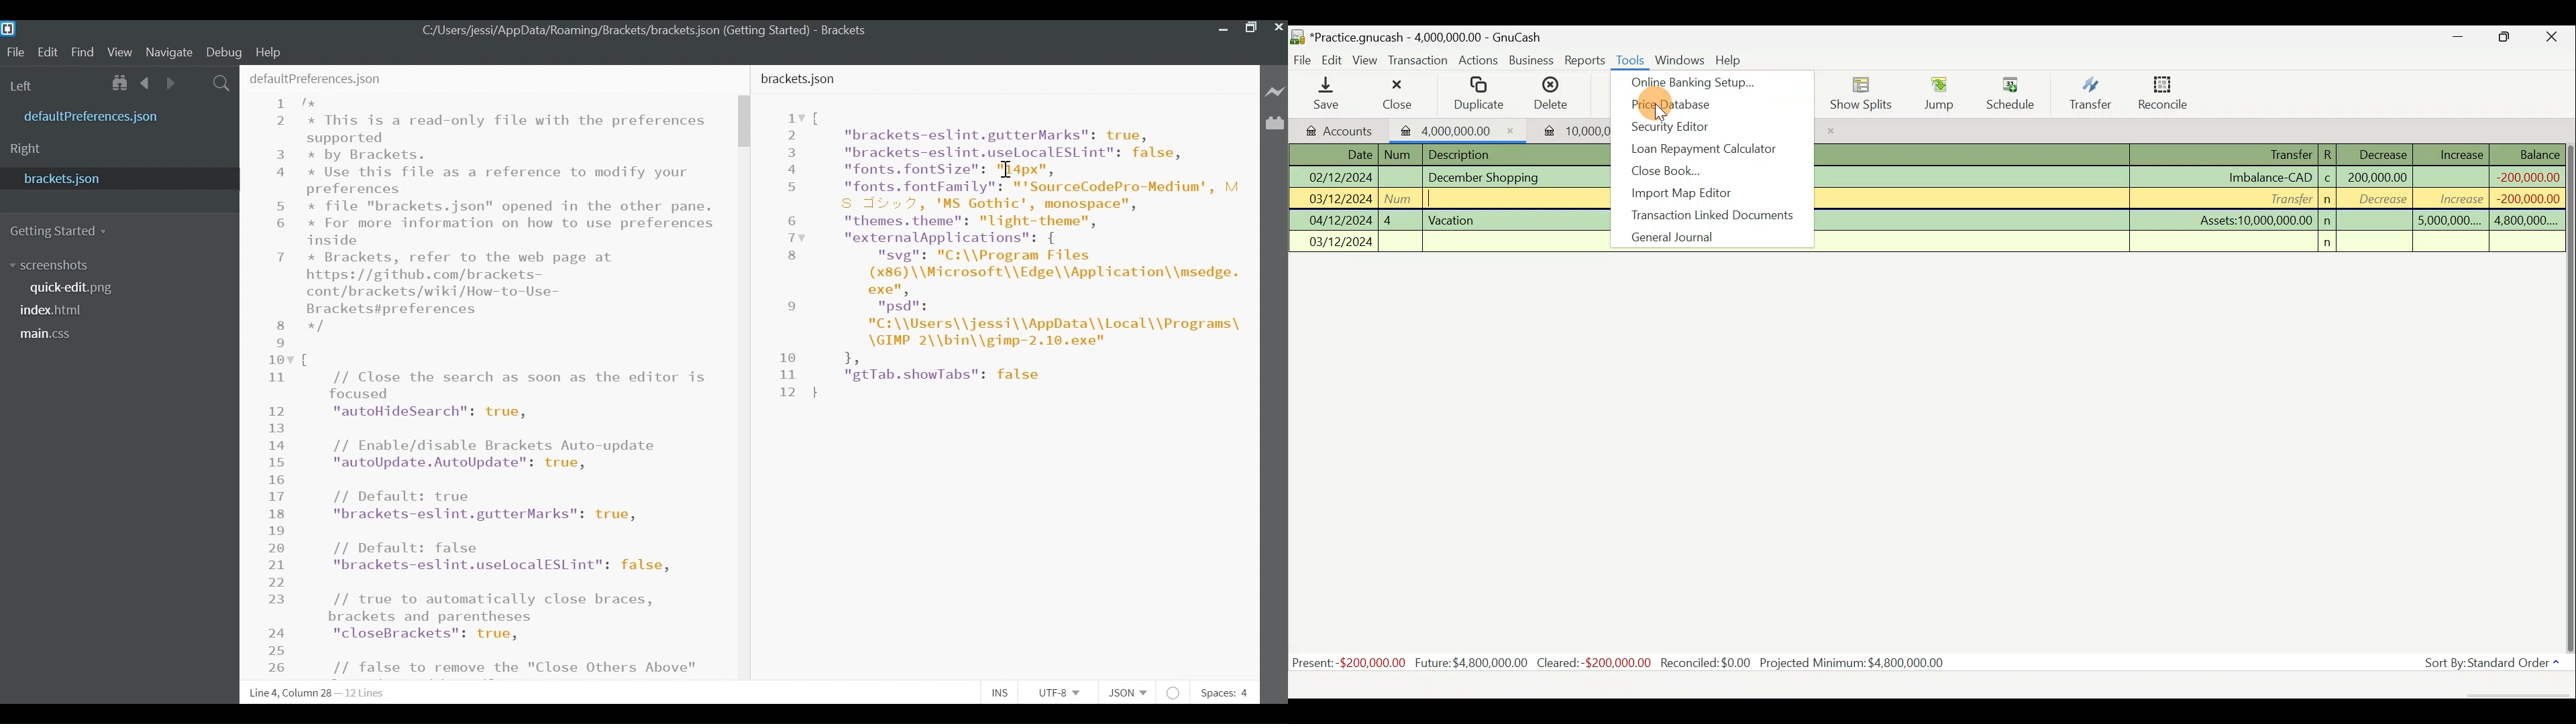 The width and height of the screenshot is (2576, 728). Describe the element at coordinates (57, 312) in the screenshot. I see `index.html file` at that location.